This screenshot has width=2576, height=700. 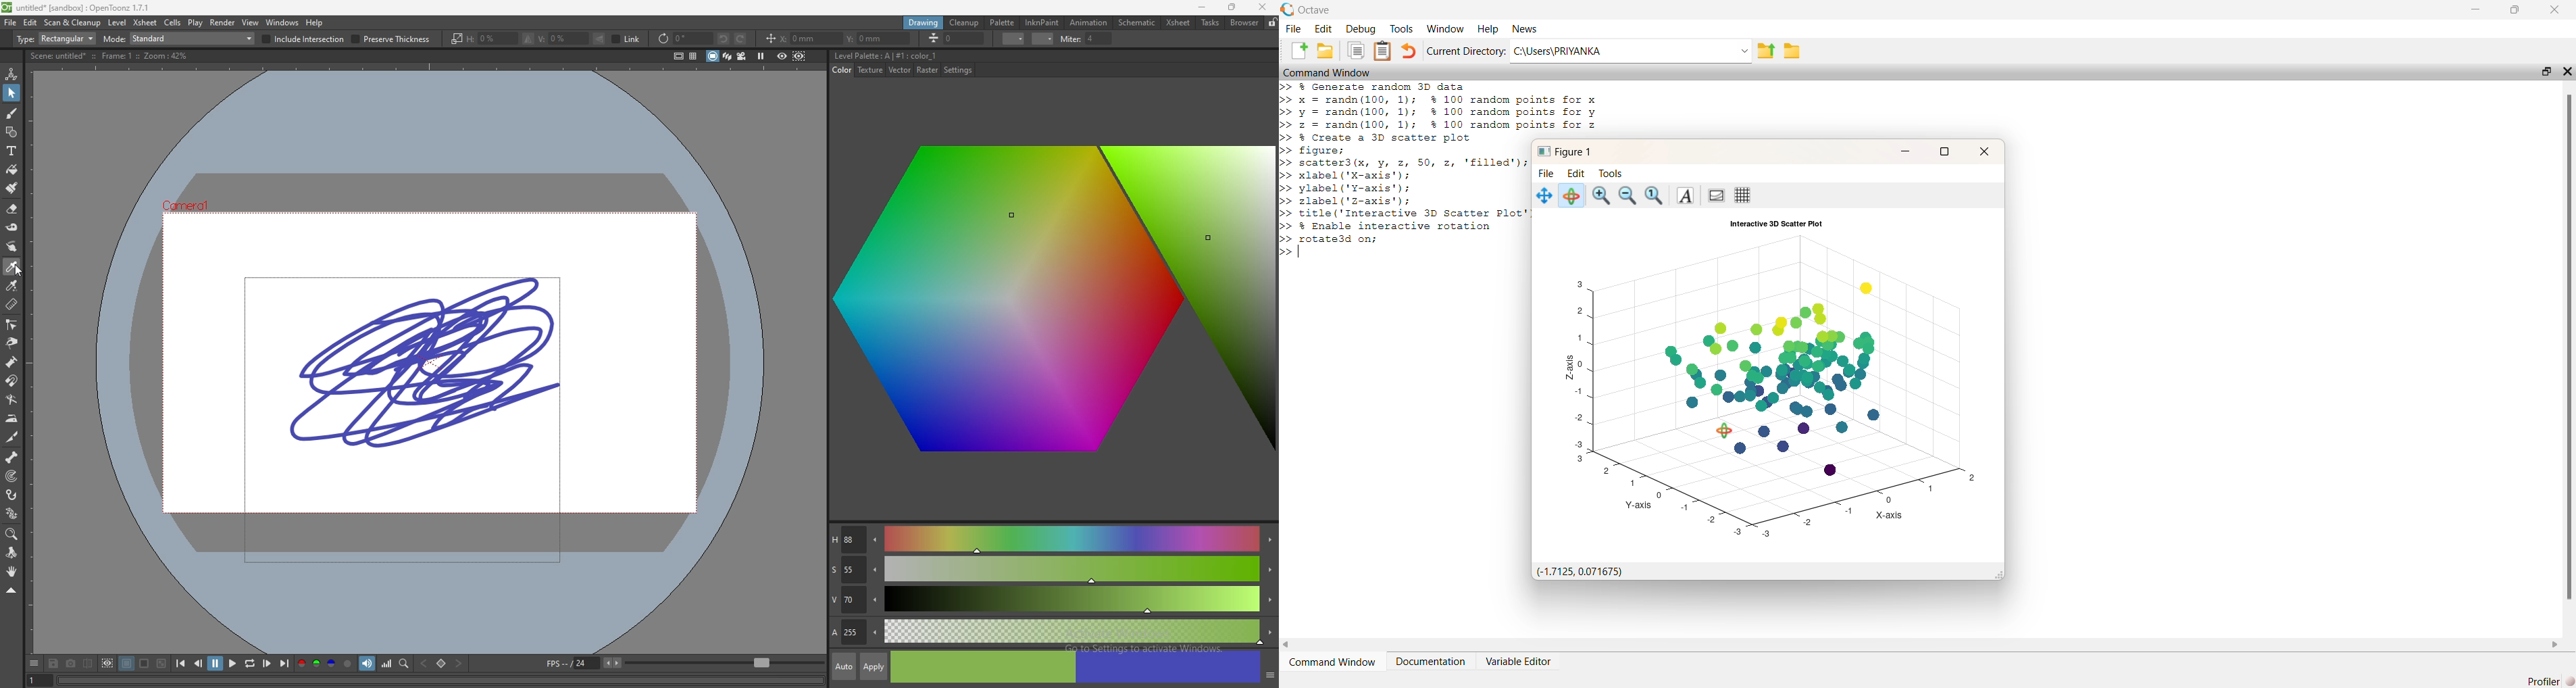 What do you see at coordinates (11, 381) in the screenshot?
I see `magnet tool` at bounding box center [11, 381].